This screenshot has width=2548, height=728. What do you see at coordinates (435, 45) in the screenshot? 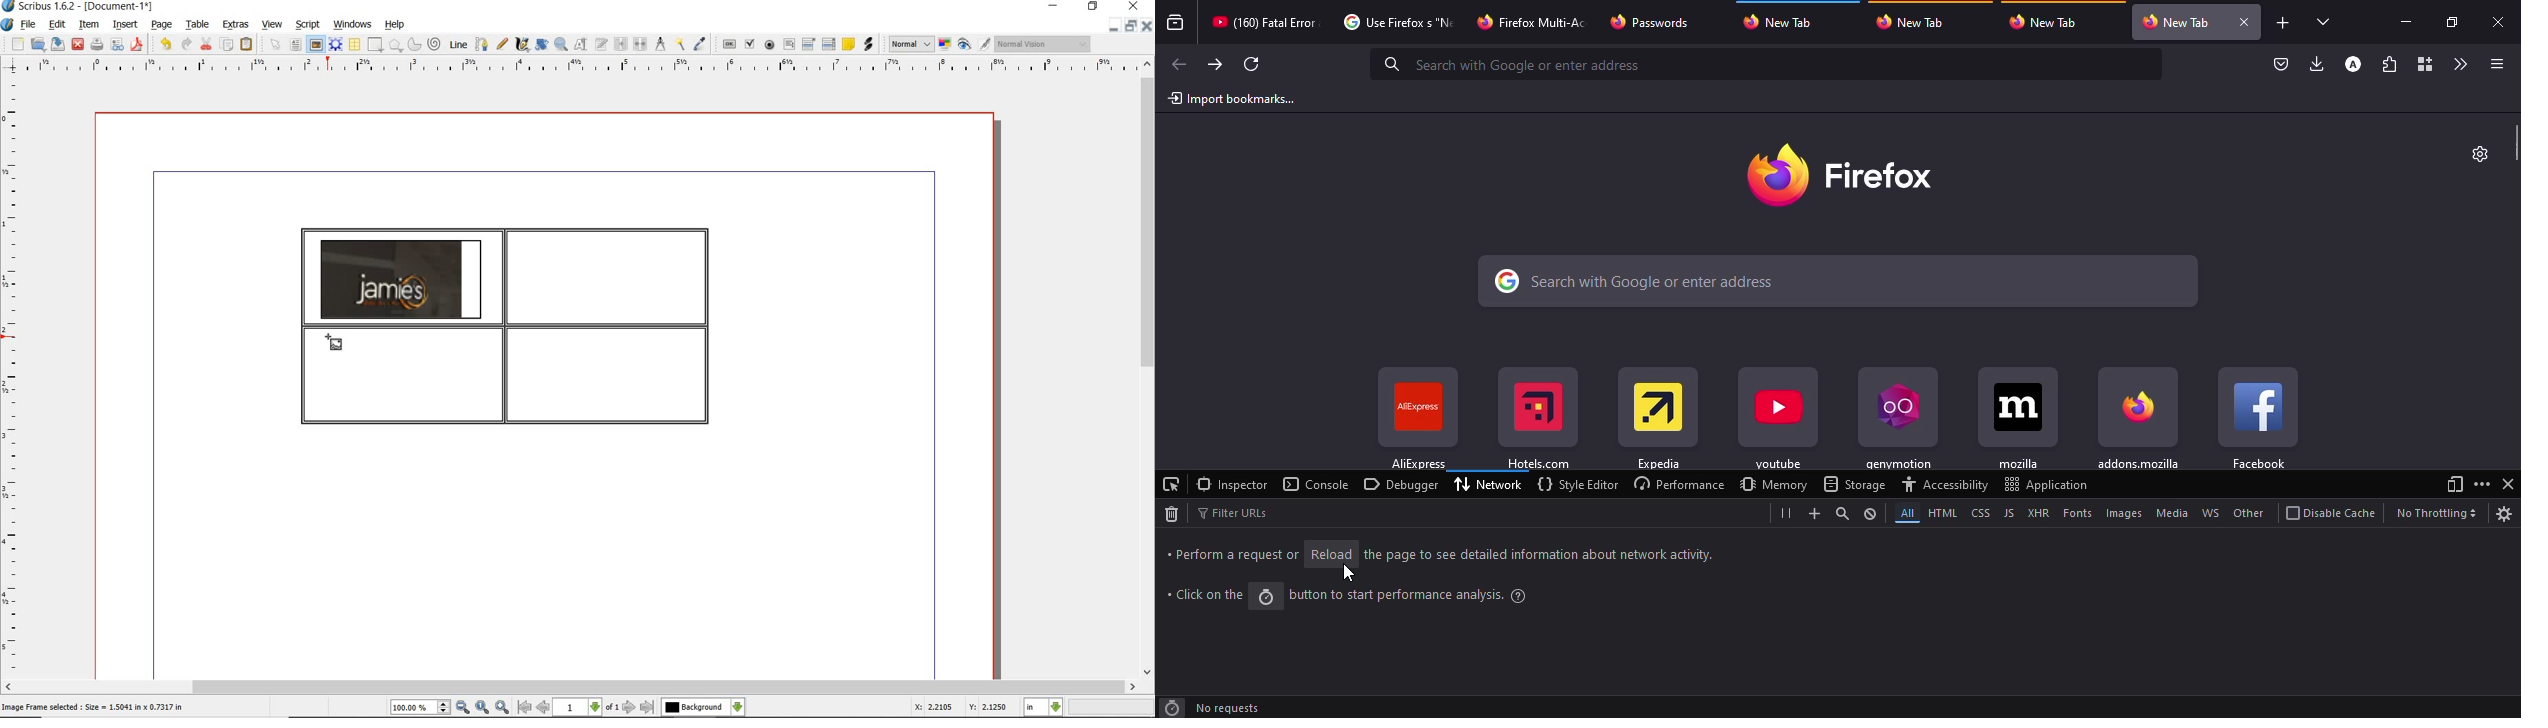
I see `spiral` at bounding box center [435, 45].